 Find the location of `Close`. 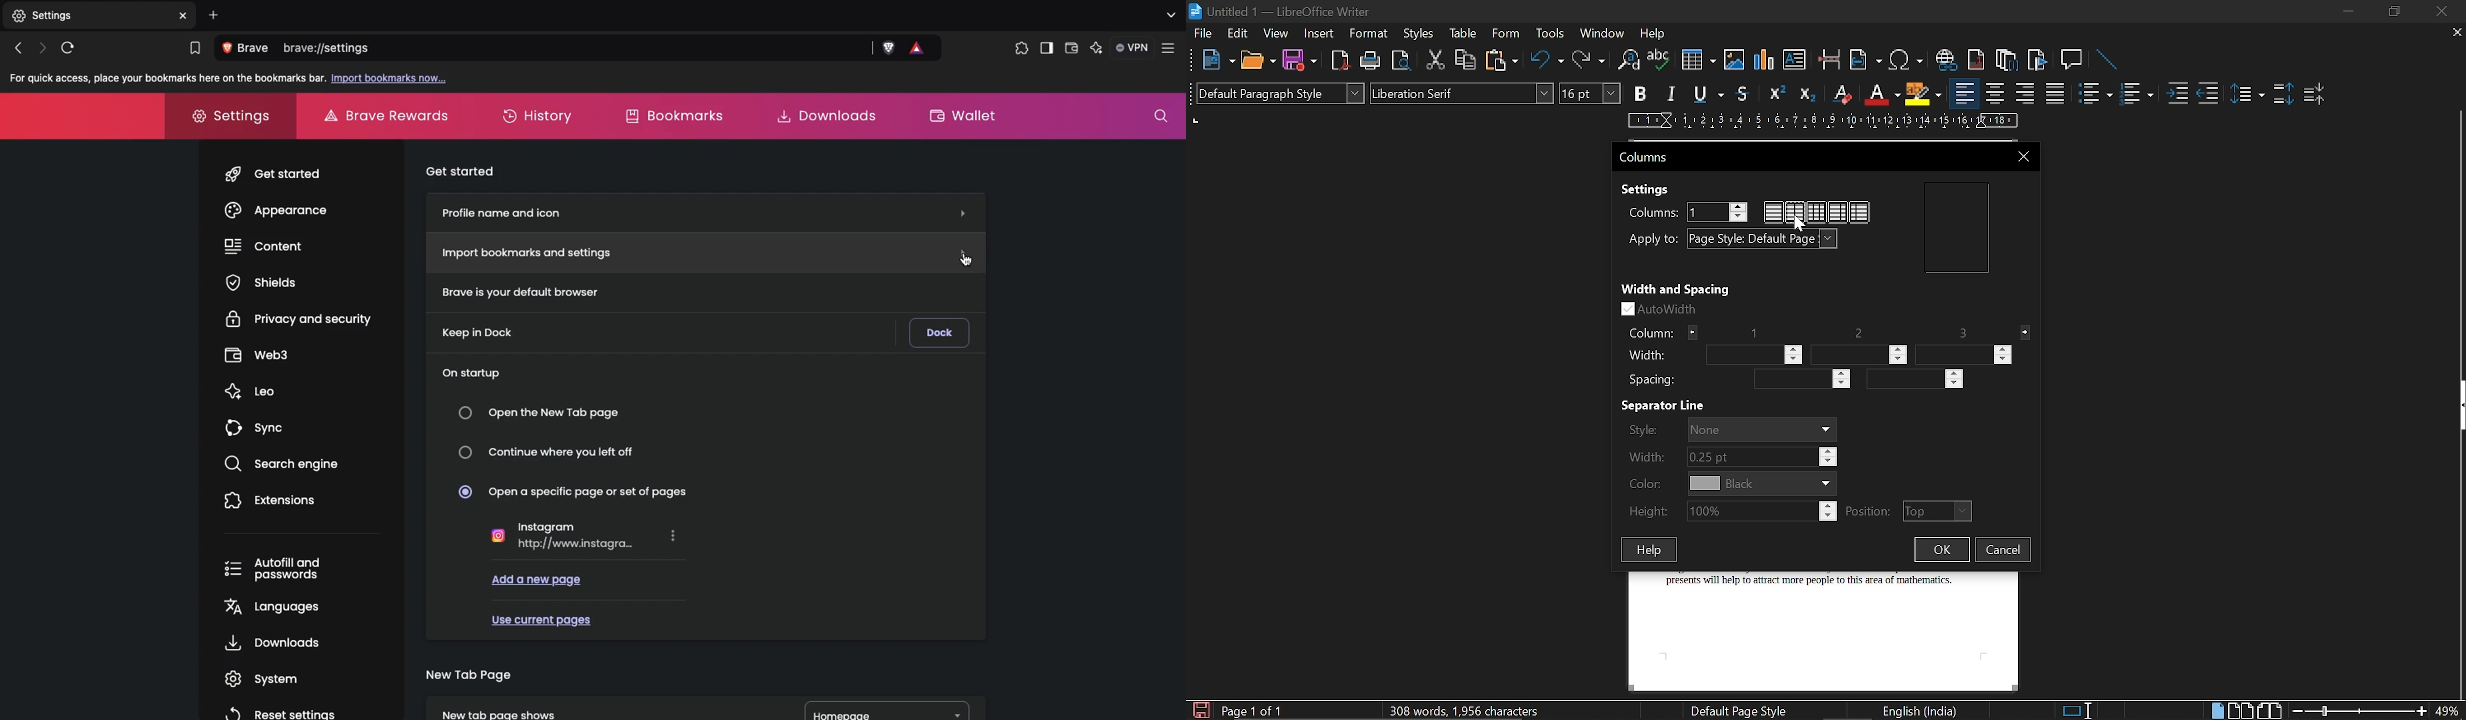

Close is located at coordinates (2024, 156).